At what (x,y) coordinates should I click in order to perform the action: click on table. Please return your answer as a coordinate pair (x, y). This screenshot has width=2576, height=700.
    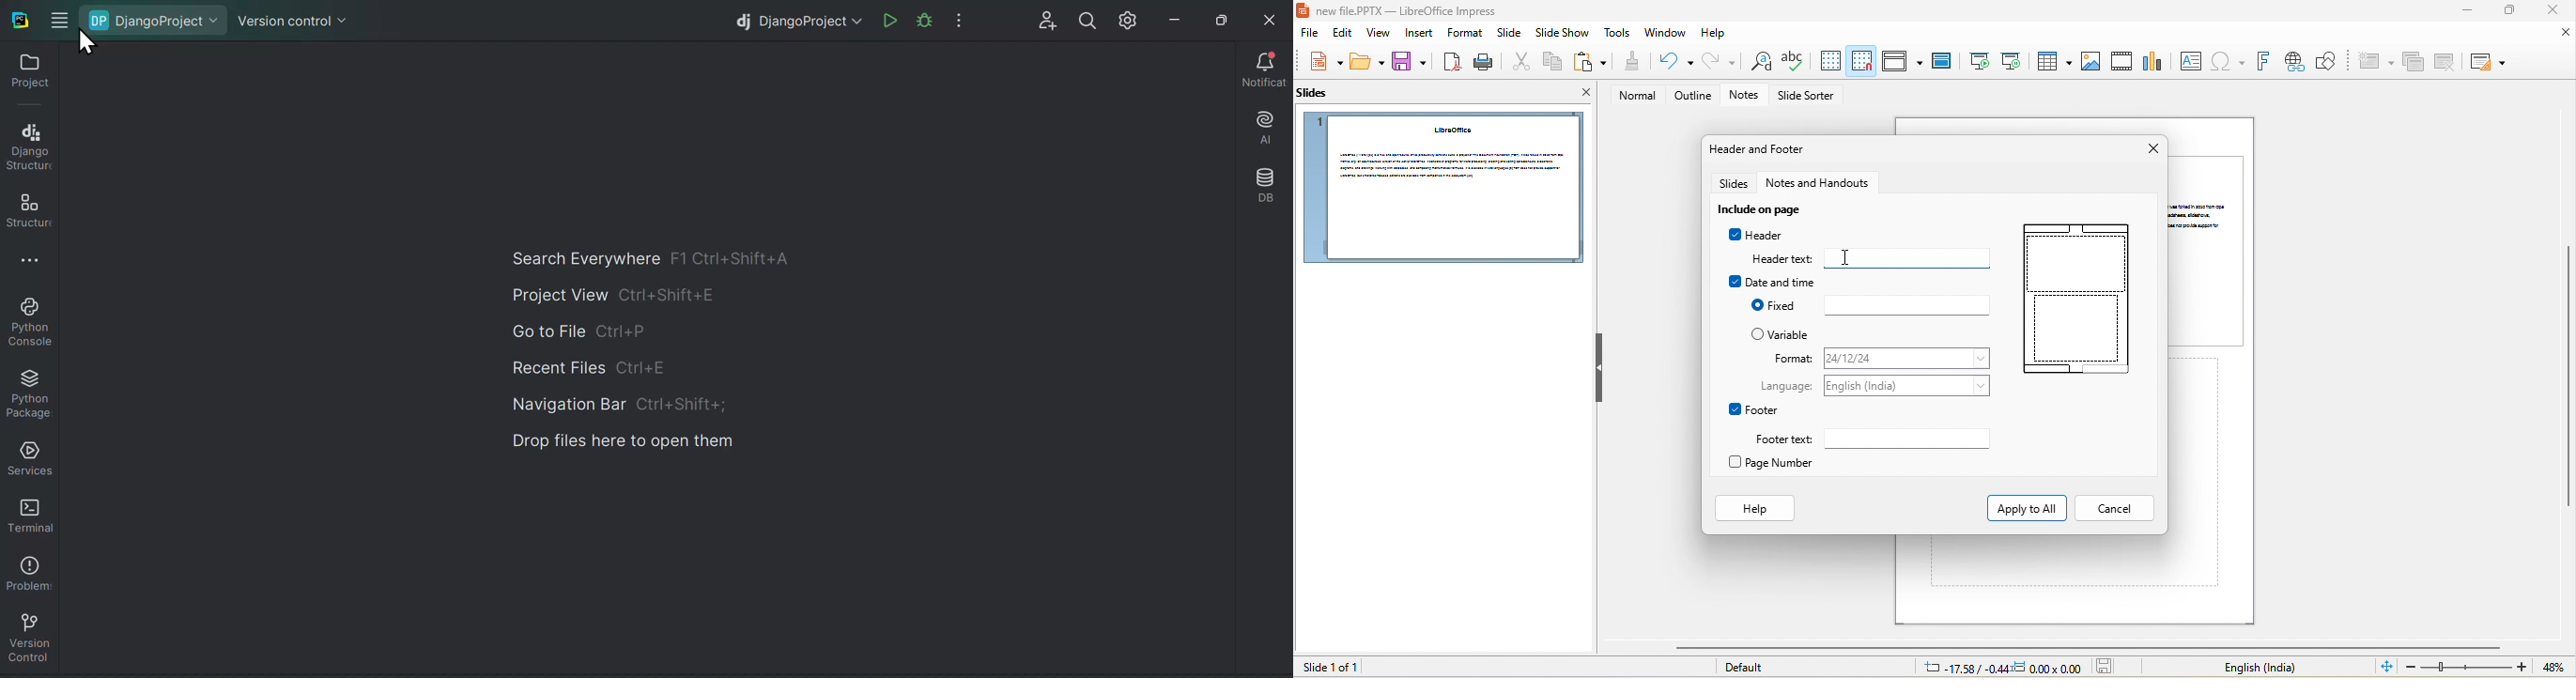
    Looking at the image, I should click on (2052, 60).